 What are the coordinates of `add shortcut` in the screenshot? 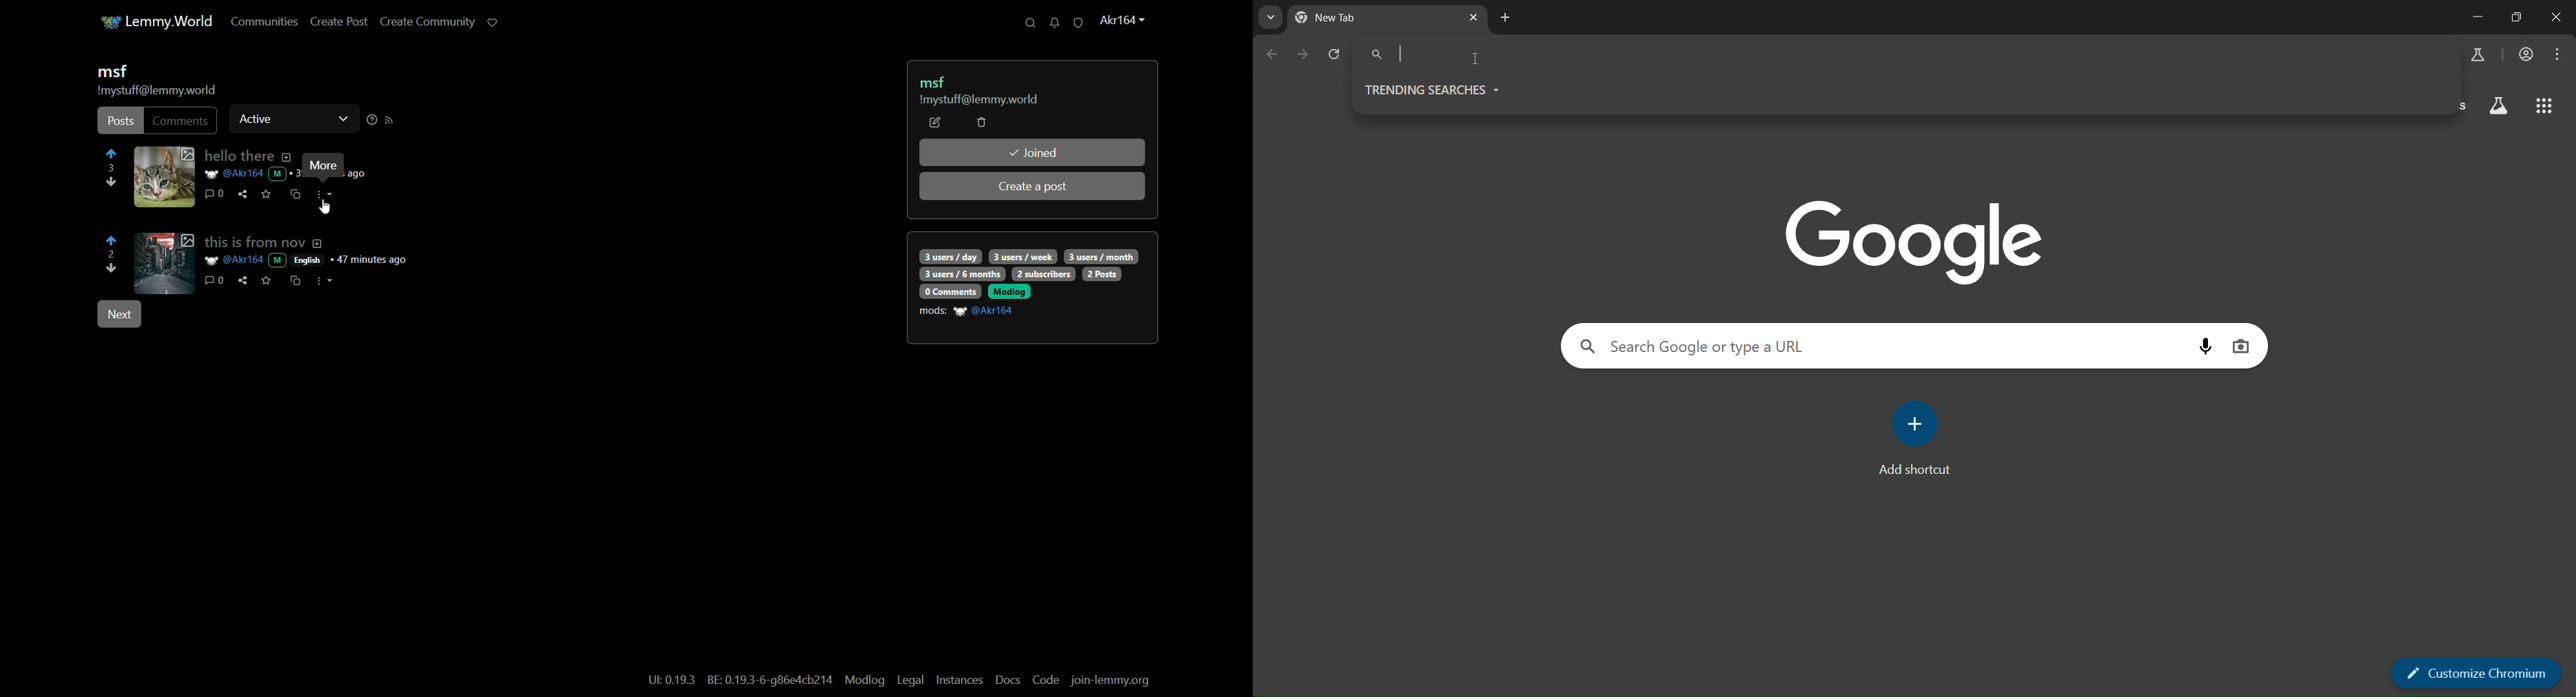 It's located at (1913, 439).